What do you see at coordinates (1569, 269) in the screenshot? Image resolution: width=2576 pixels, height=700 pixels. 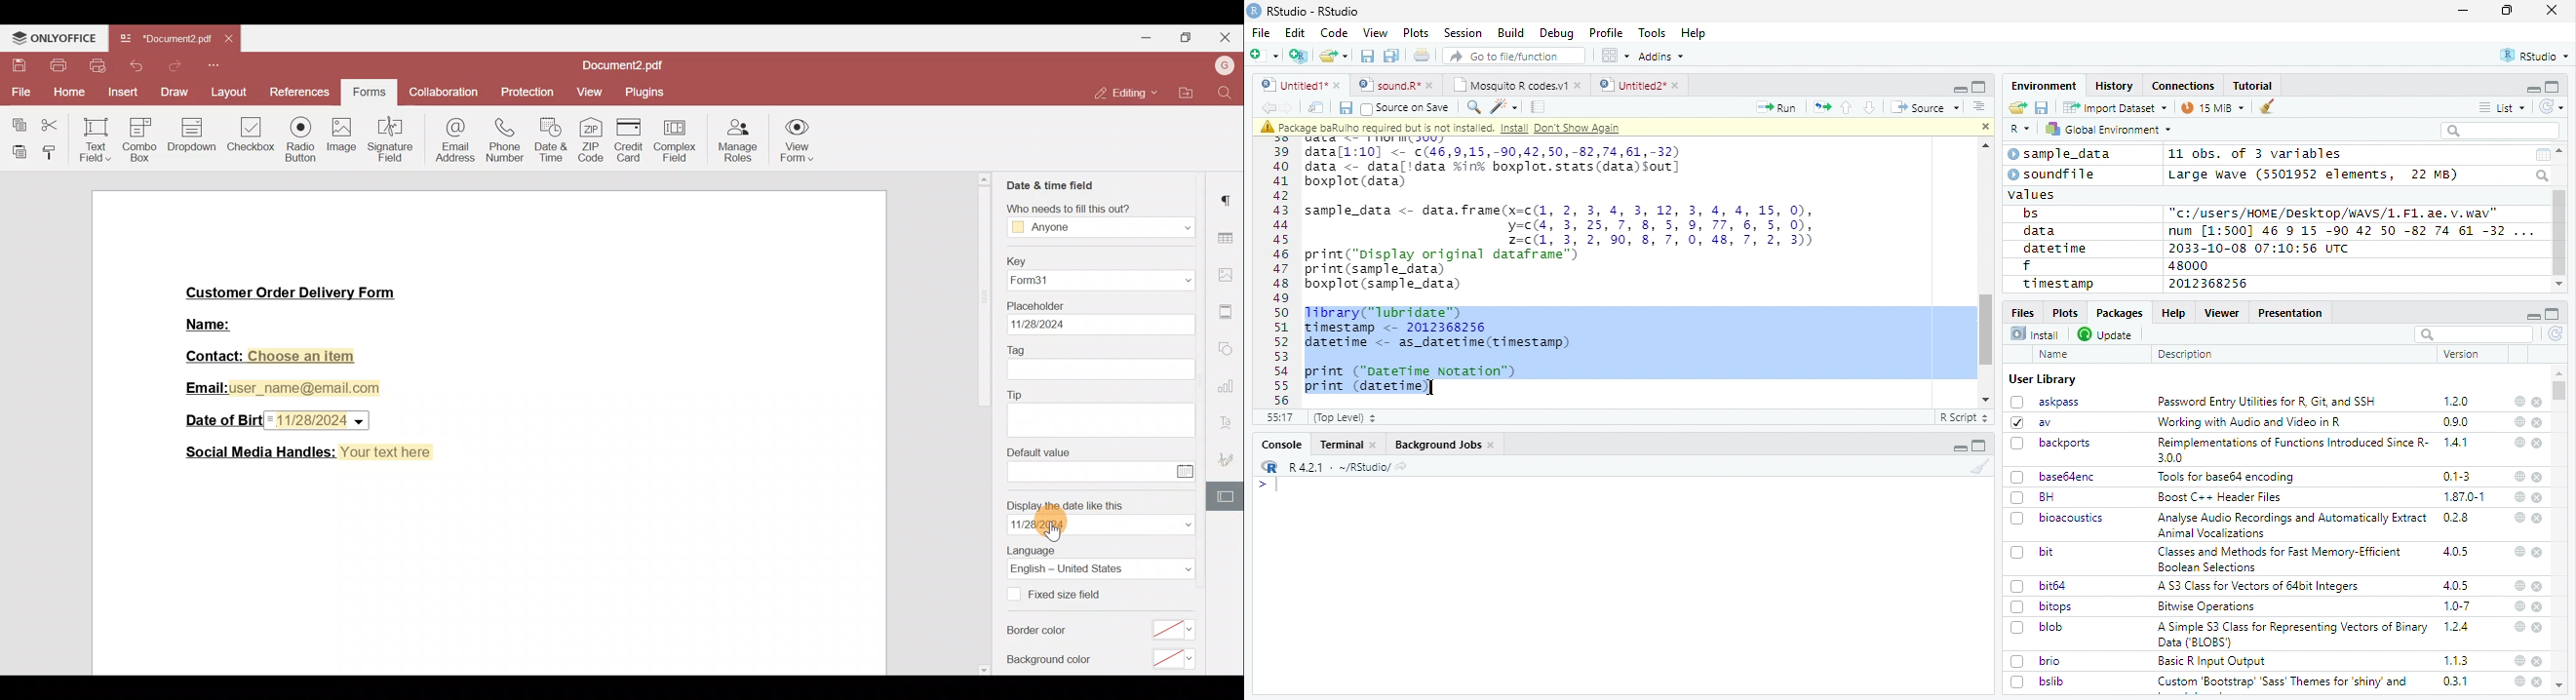 I see `data[1:10] <- c(46,9,15,-90,42,50,-82,74,61,-32)

data <_ data[!data ink boxplot.stats(data)sout]

boxplot (data)

sample_data <- data.frame(x=c(1, 2, 3, 4, 3, 12, 3, 4, 4, 15, 0),
y-c(4, 3, 25,7, 8,5, 9,77, 6,5, 0),
2=c(1, 3, 2, 90, 8, 7, 0, 48, 7, 2, 3))

print("pisplay original dataframe™)

print (sample_data)

boxplot (sample_data)

Jibrary("lubridate™)

Timestamp <- 2012368256

datetime <- as_datetime(tinestanp)

print ("DateTime Notation")

print (datetime)` at bounding box center [1569, 269].